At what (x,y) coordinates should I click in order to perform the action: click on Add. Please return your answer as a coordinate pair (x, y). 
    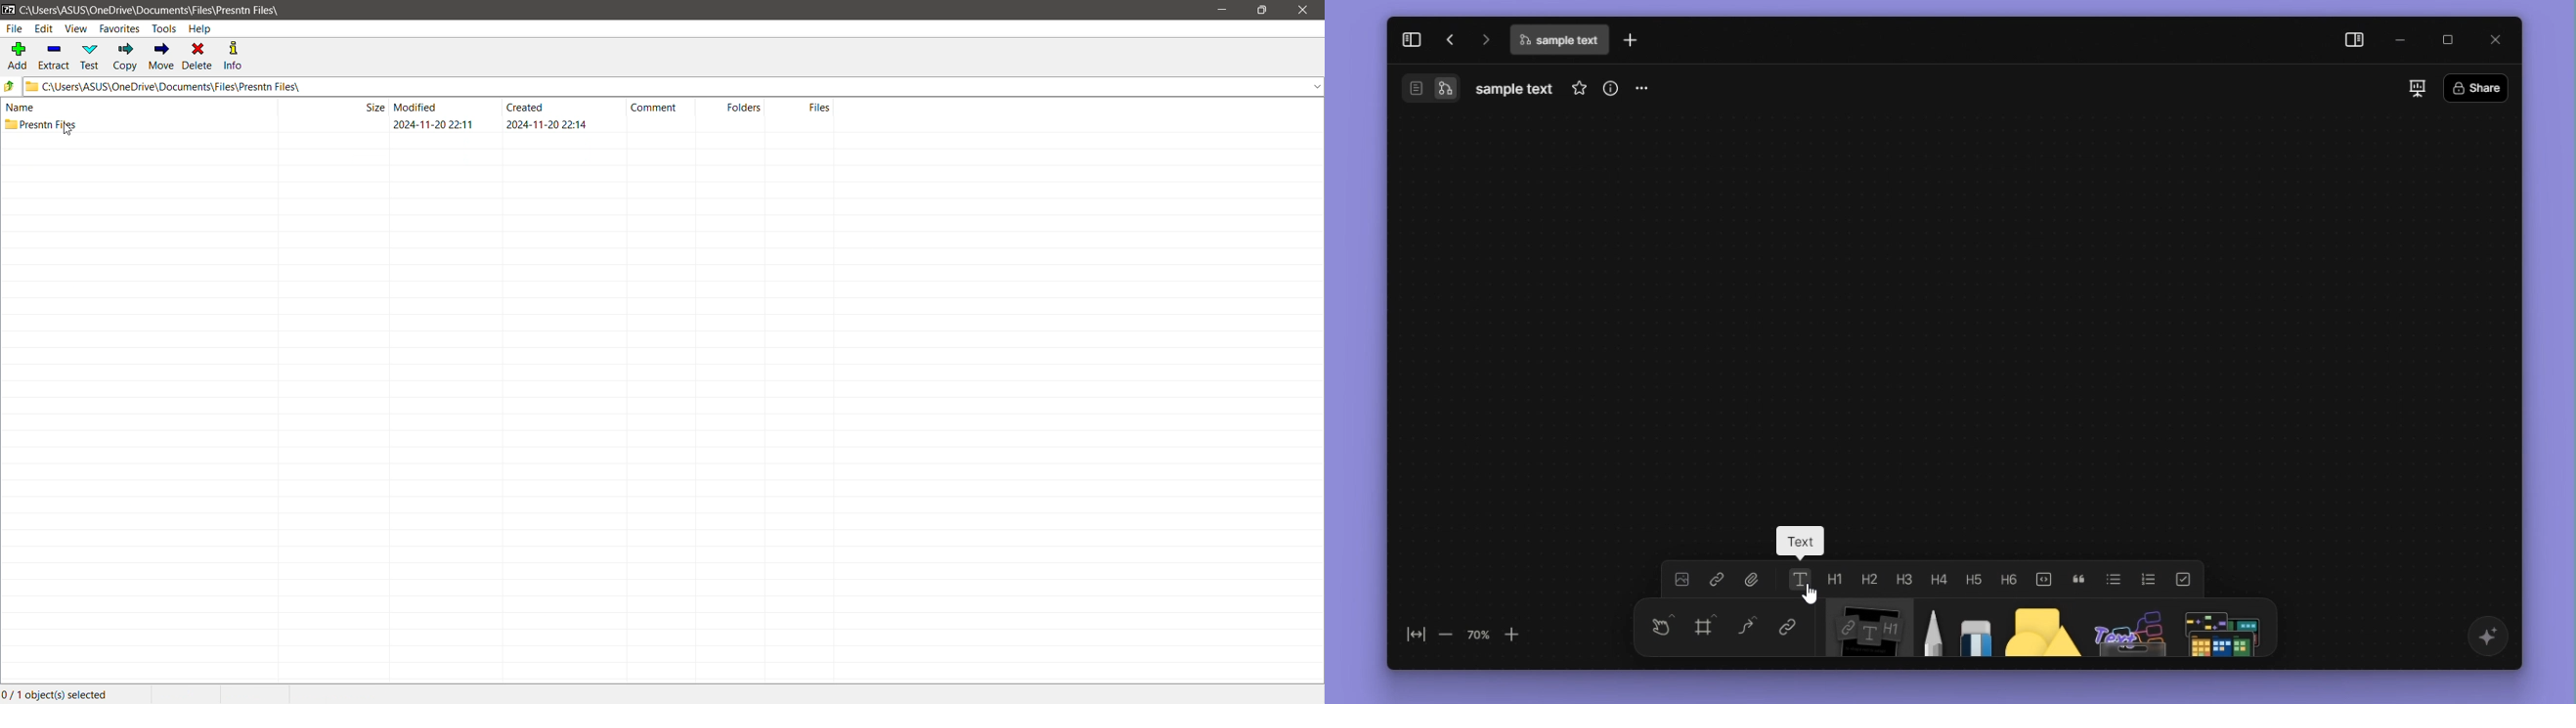
    Looking at the image, I should click on (17, 55).